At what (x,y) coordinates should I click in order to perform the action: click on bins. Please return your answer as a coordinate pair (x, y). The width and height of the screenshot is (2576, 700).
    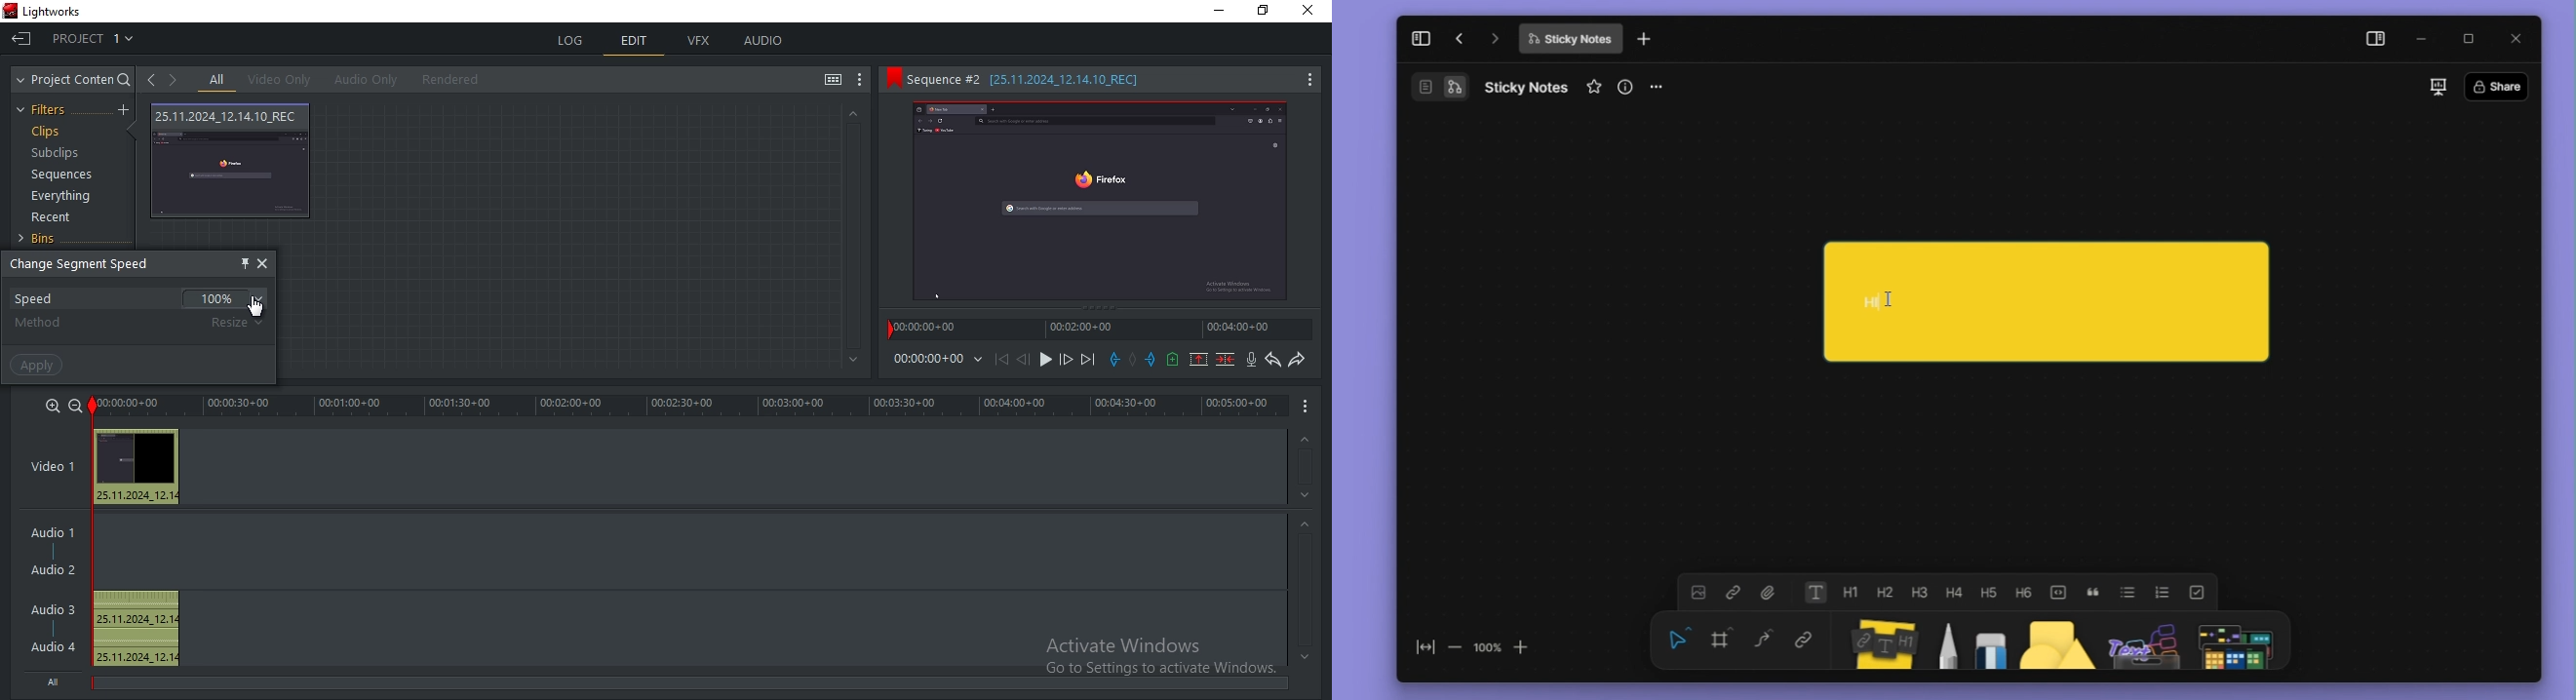
    Looking at the image, I should click on (45, 239).